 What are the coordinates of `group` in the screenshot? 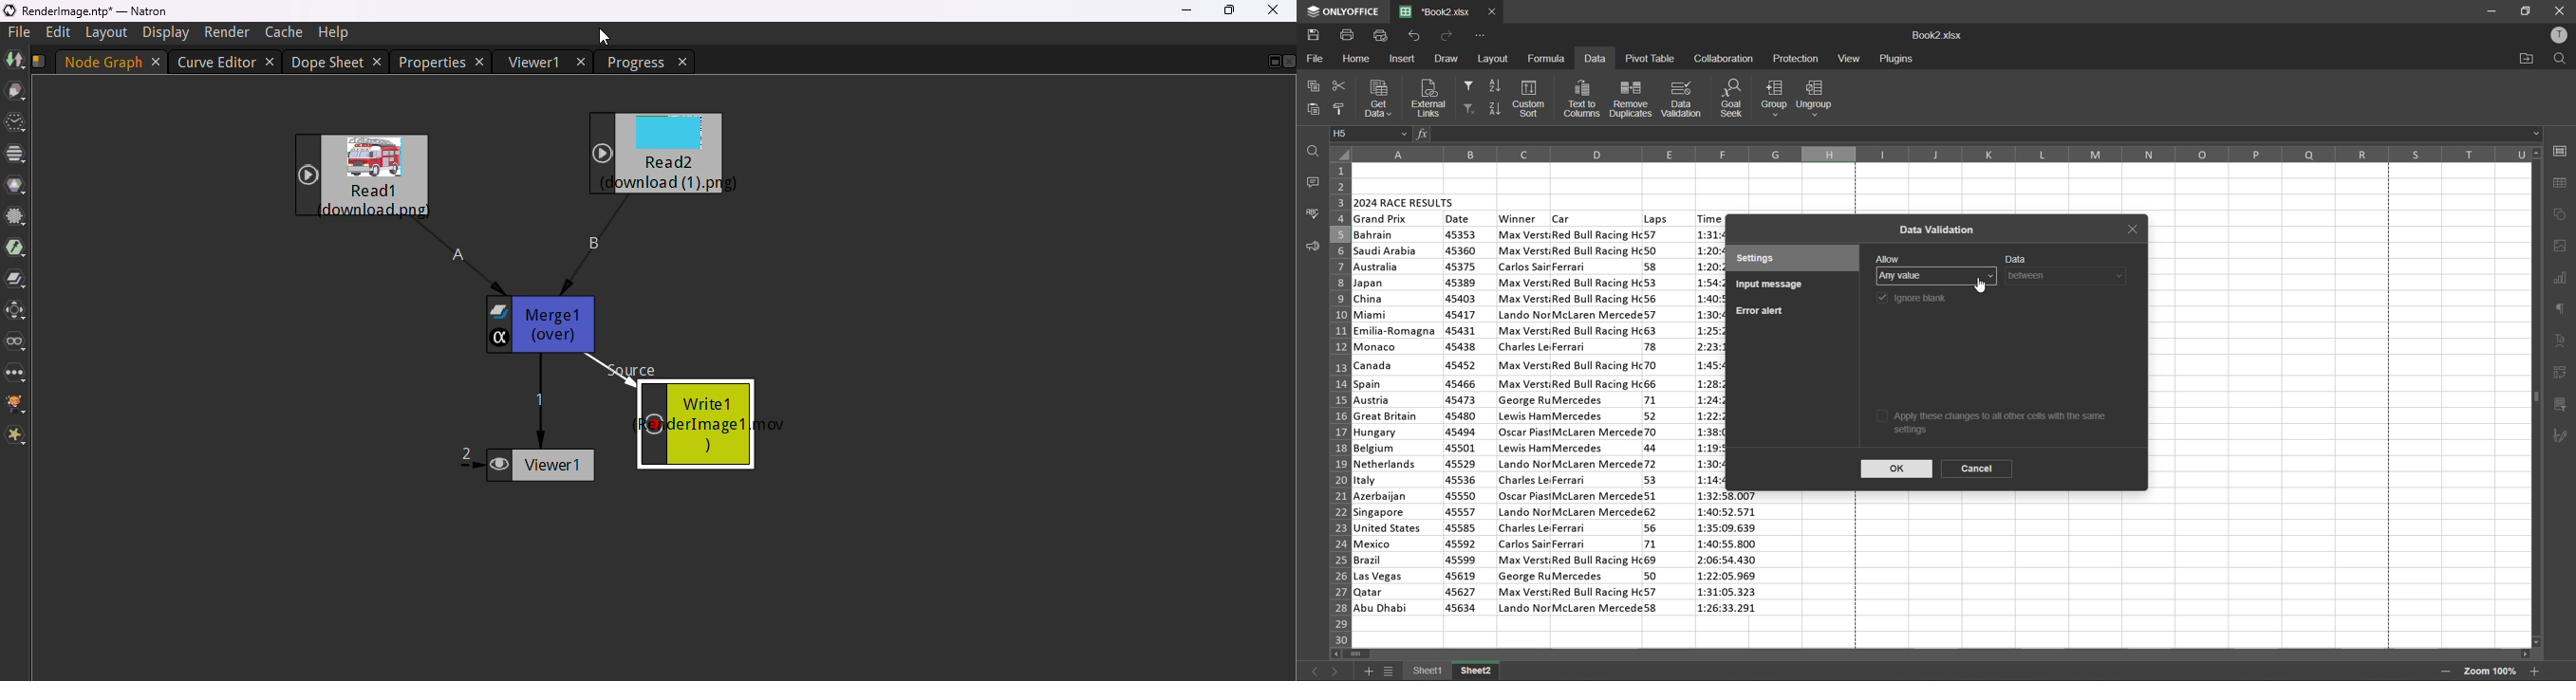 It's located at (1773, 97).